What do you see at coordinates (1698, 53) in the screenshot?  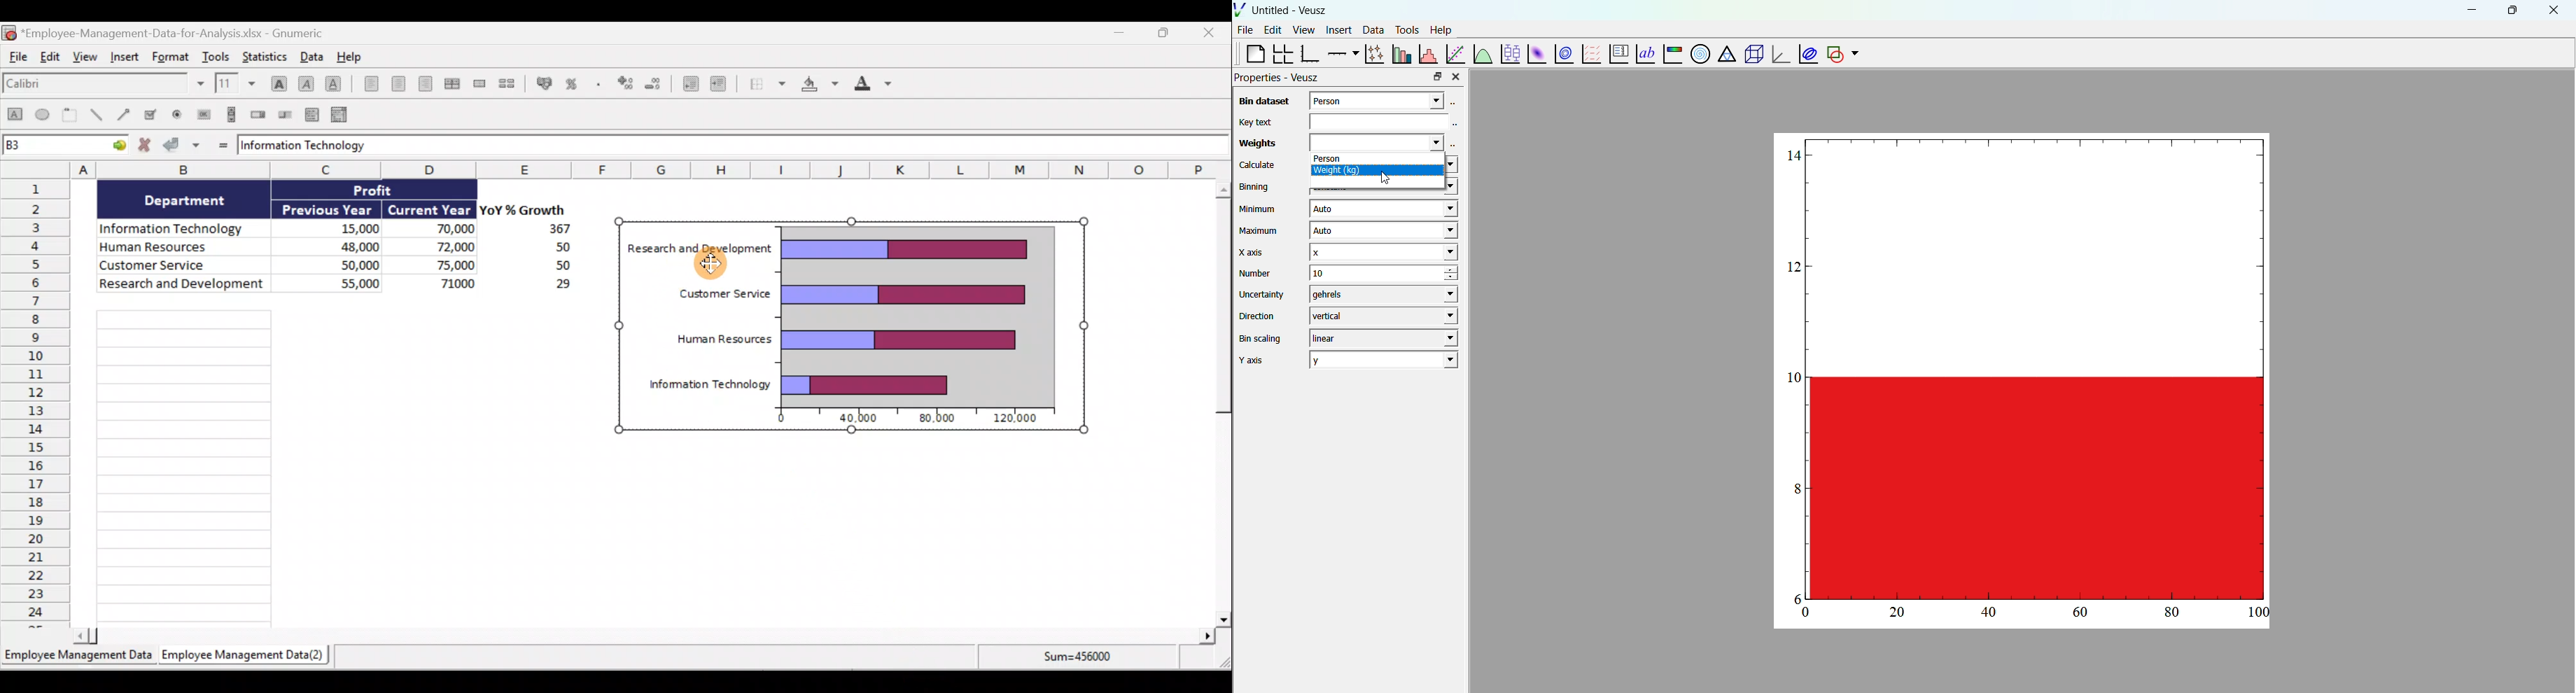 I see `polar graph` at bounding box center [1698, 53].